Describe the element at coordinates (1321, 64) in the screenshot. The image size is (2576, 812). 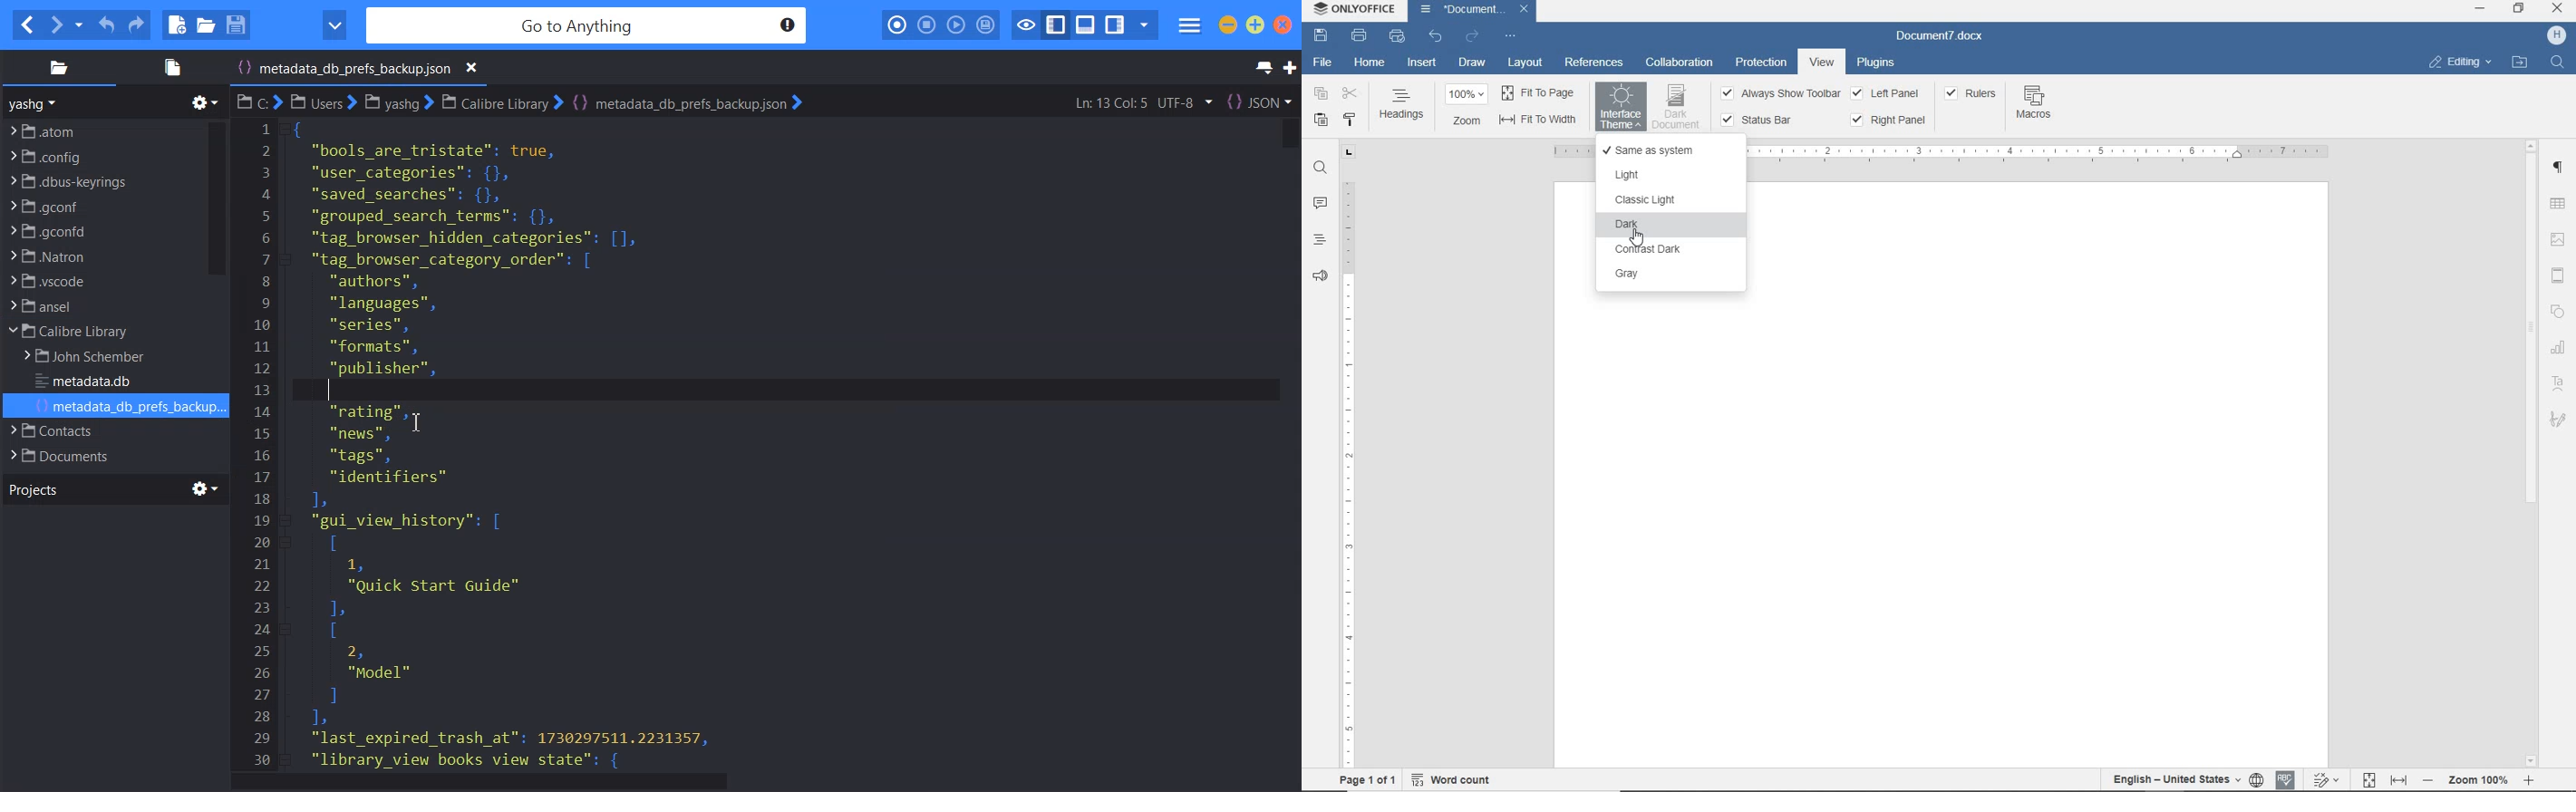
I see `FILE` at that location.